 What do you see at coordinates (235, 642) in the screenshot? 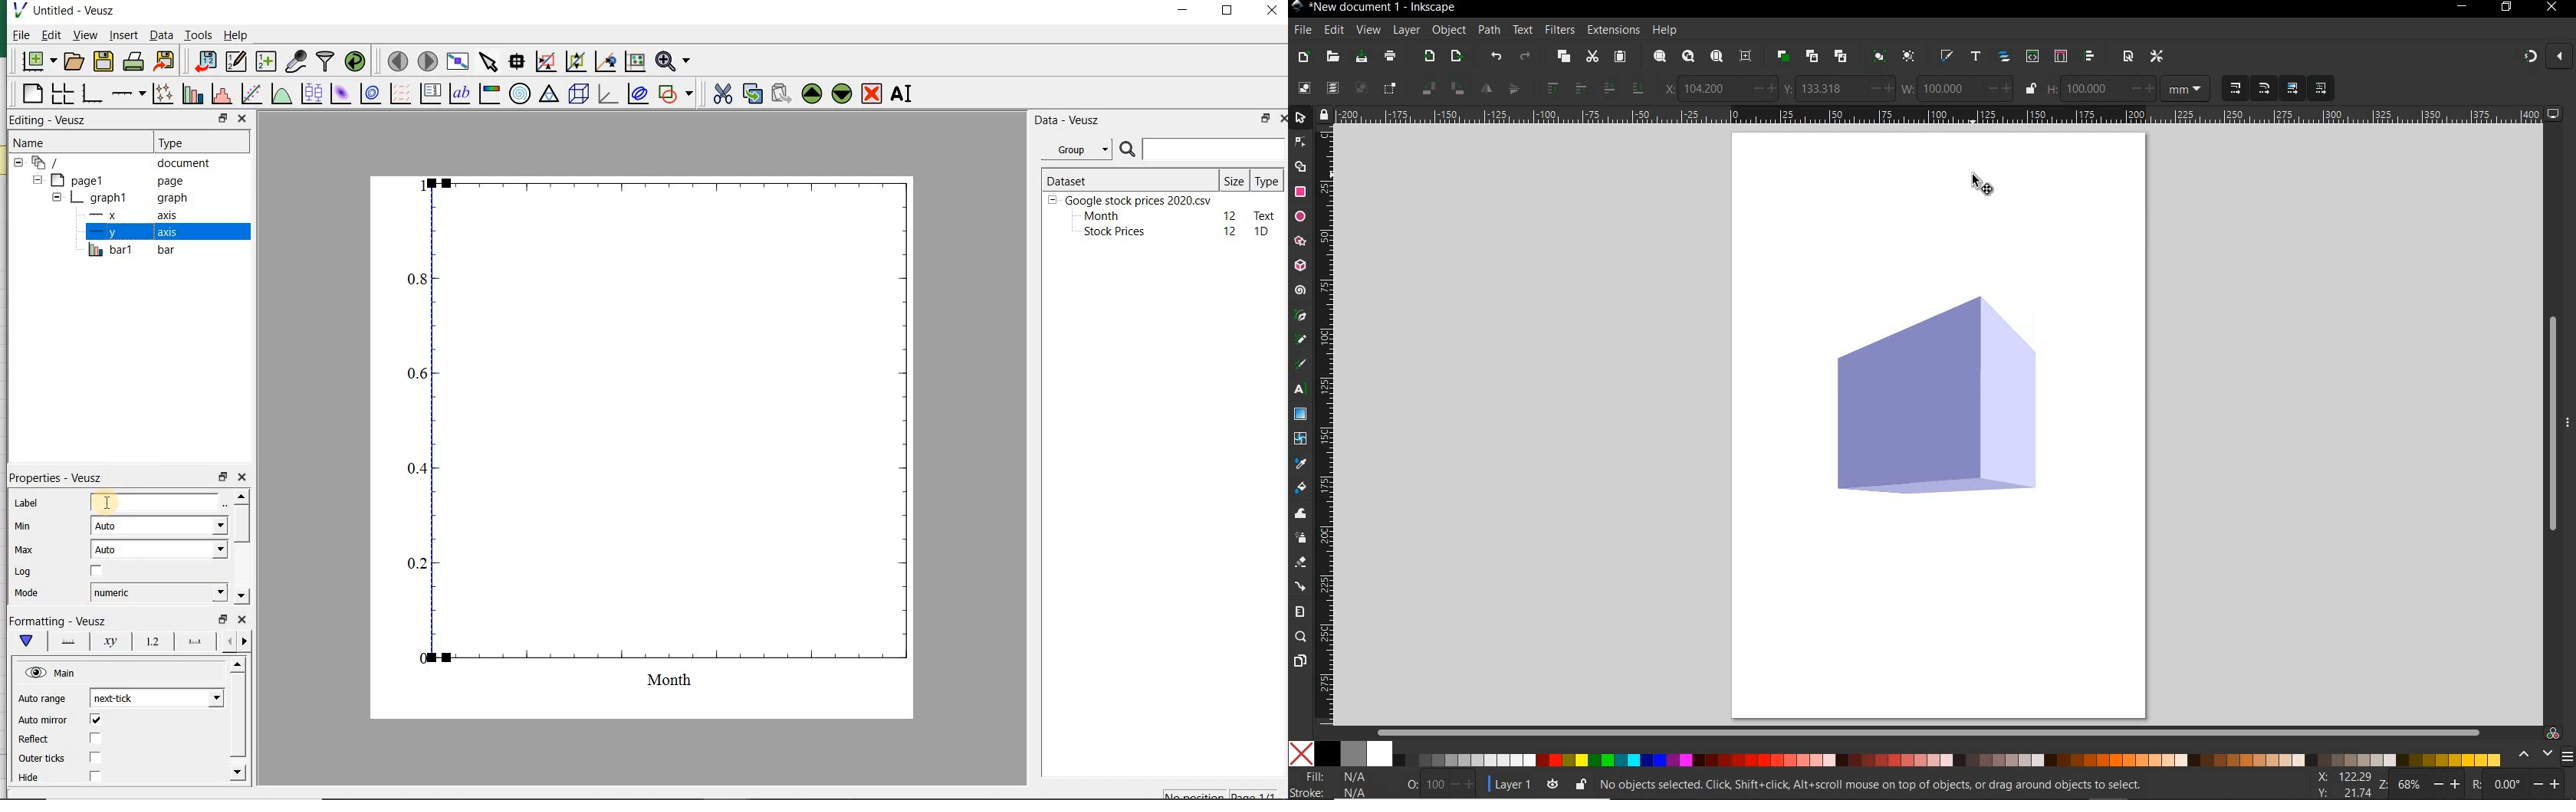
I see `minor ticks` at bounding box center [235, 642].